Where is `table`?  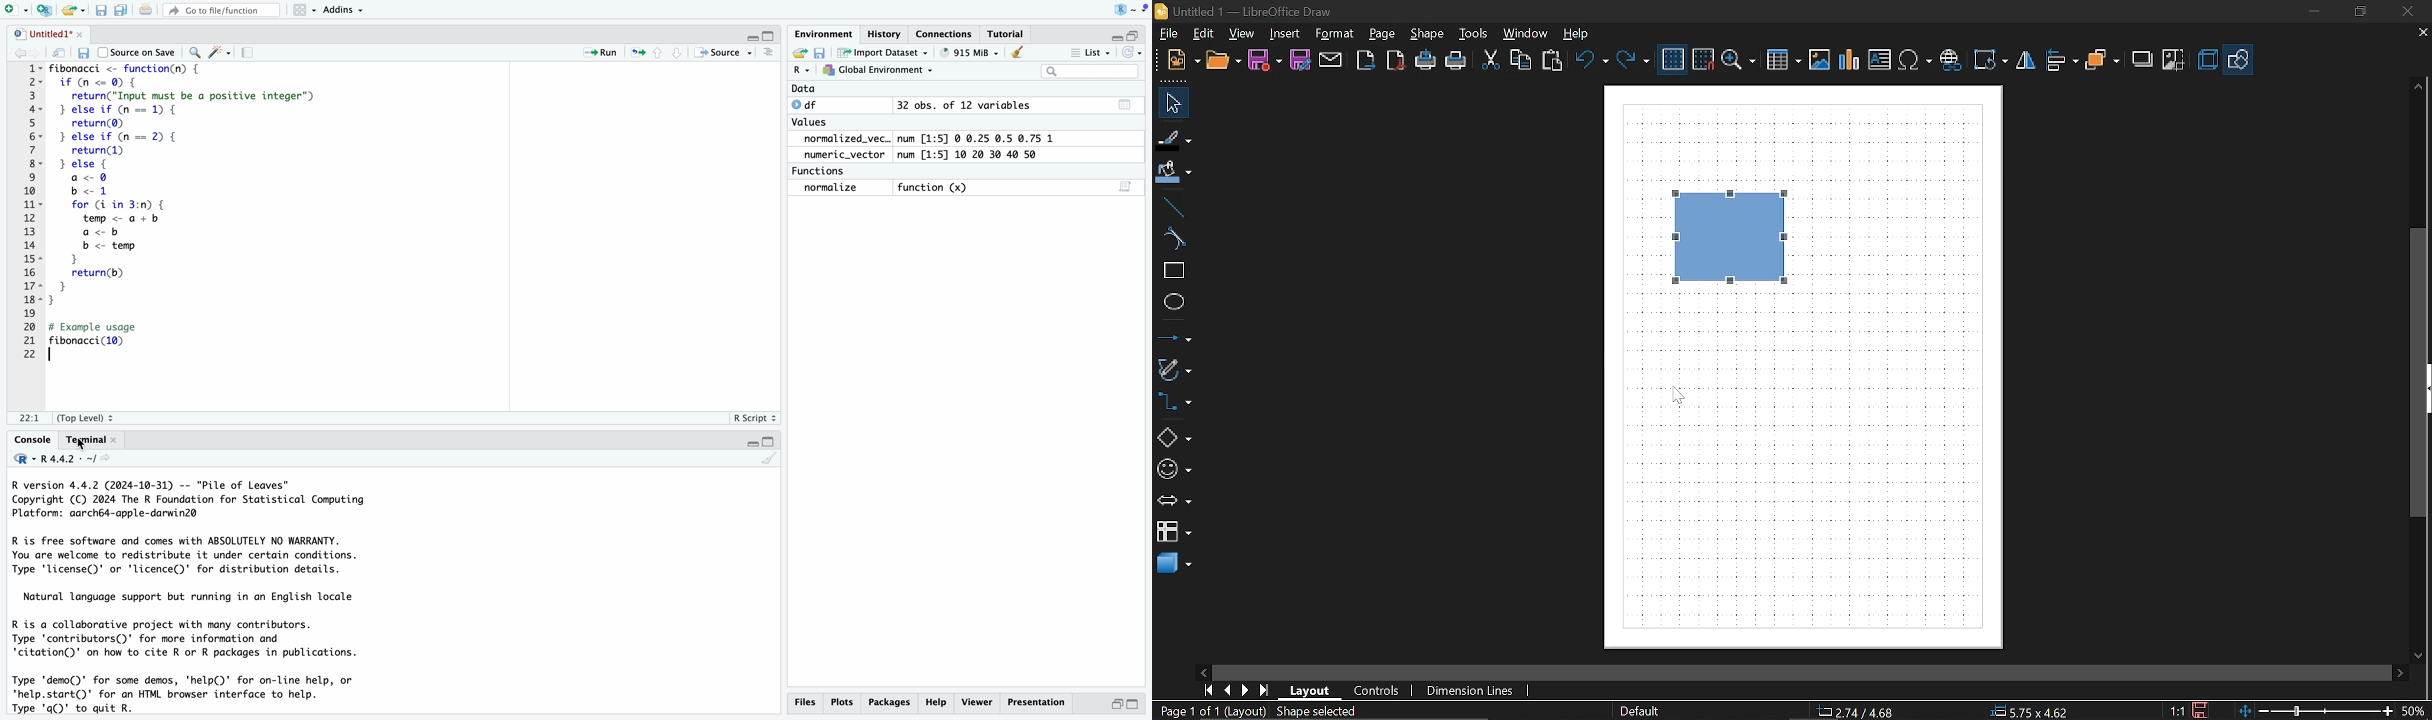
table is located at coordinates (1127, 103).